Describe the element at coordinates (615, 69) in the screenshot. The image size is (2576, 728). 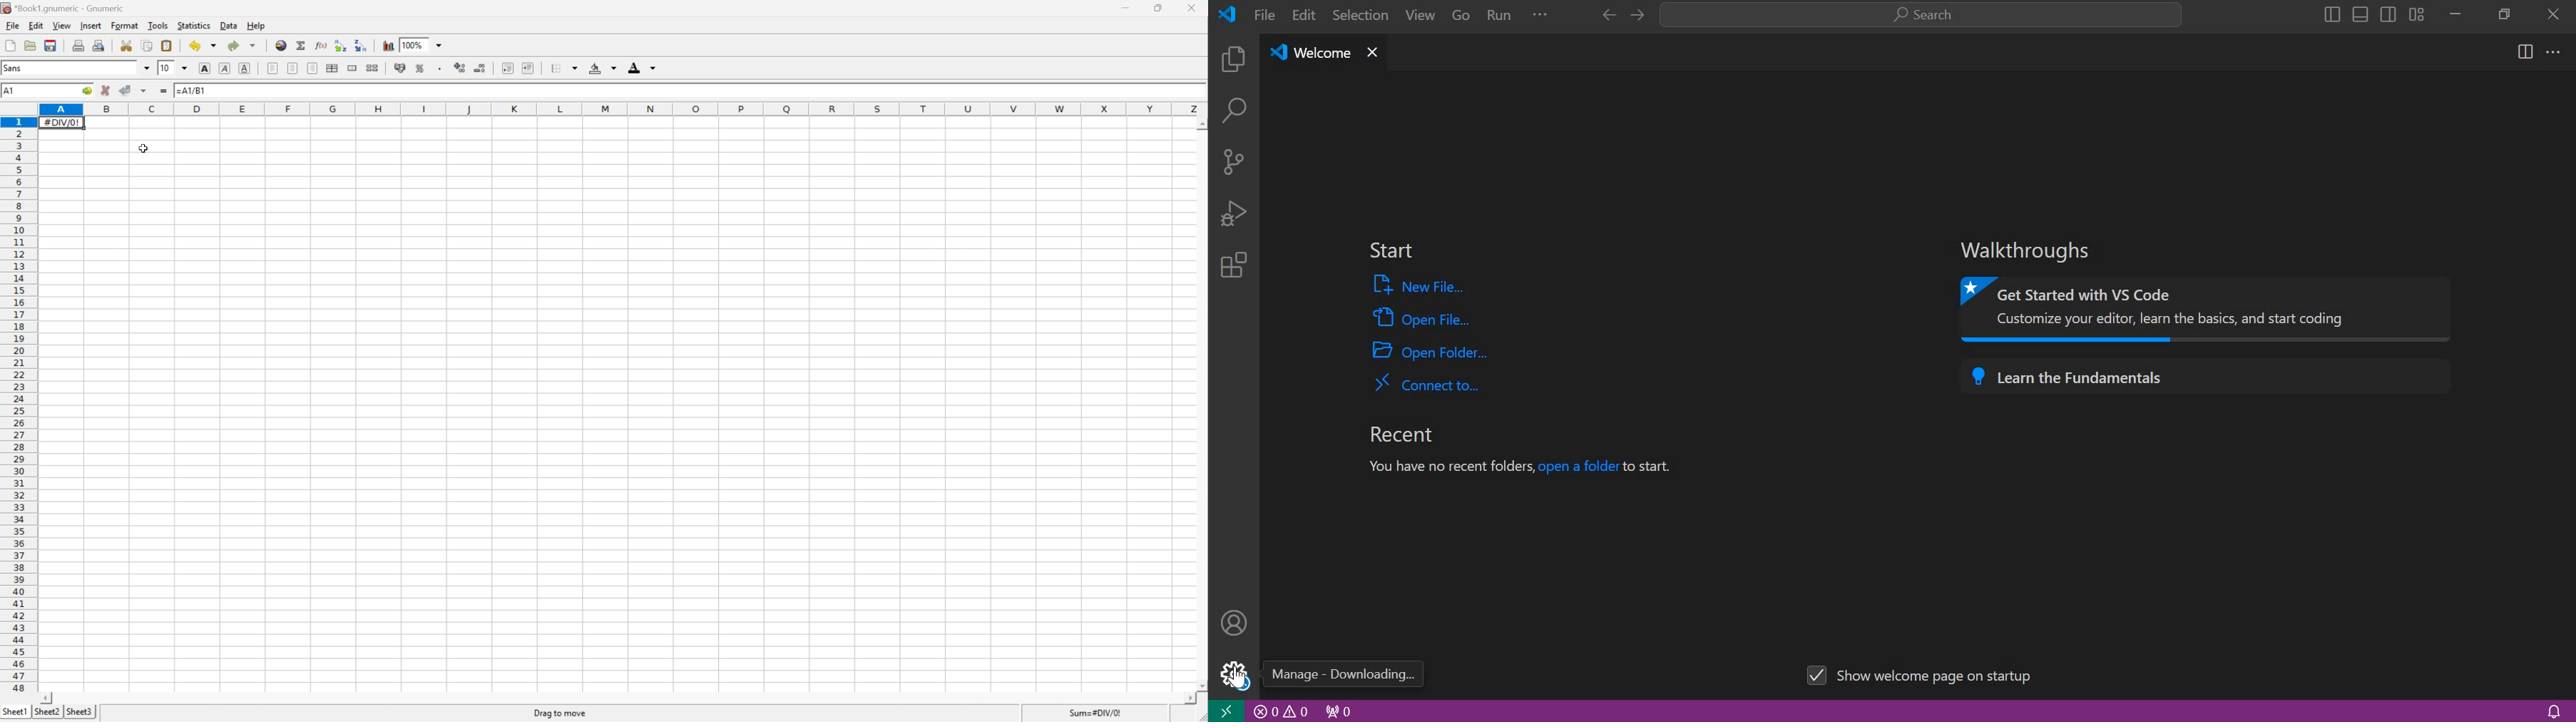
I see `Drop down` at that location.